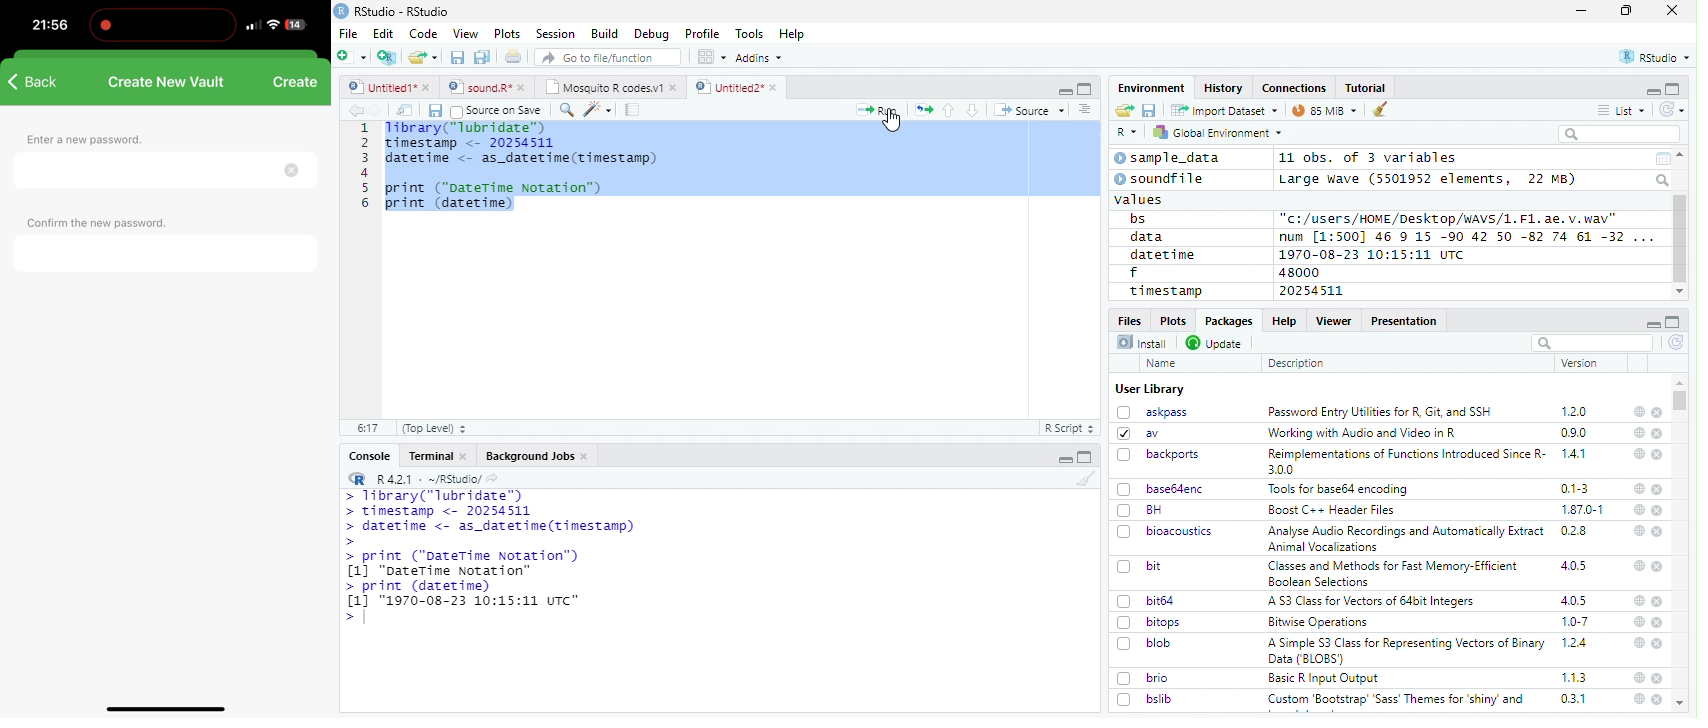 This screenshot has width=1708, height=728. I want to click on maximize, so click(1626, 11).